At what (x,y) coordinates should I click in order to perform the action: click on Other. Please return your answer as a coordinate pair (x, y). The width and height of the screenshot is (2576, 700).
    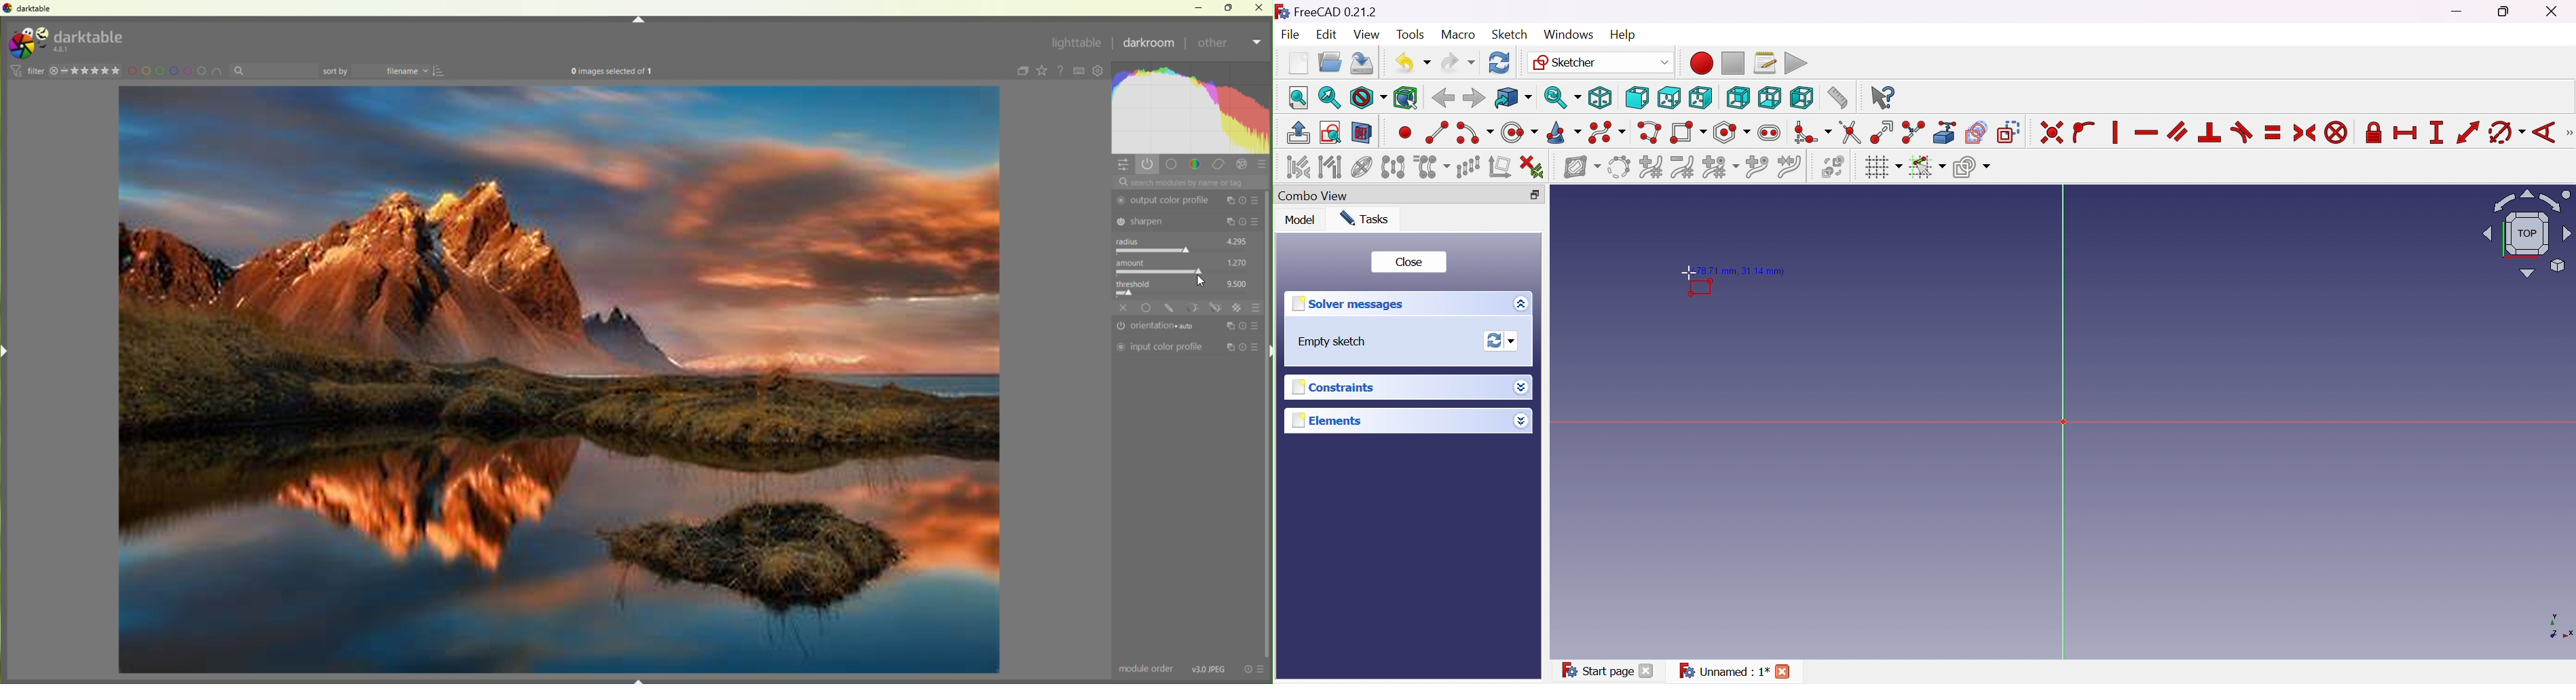
    Looking at the image, I should click on (1228, 45).